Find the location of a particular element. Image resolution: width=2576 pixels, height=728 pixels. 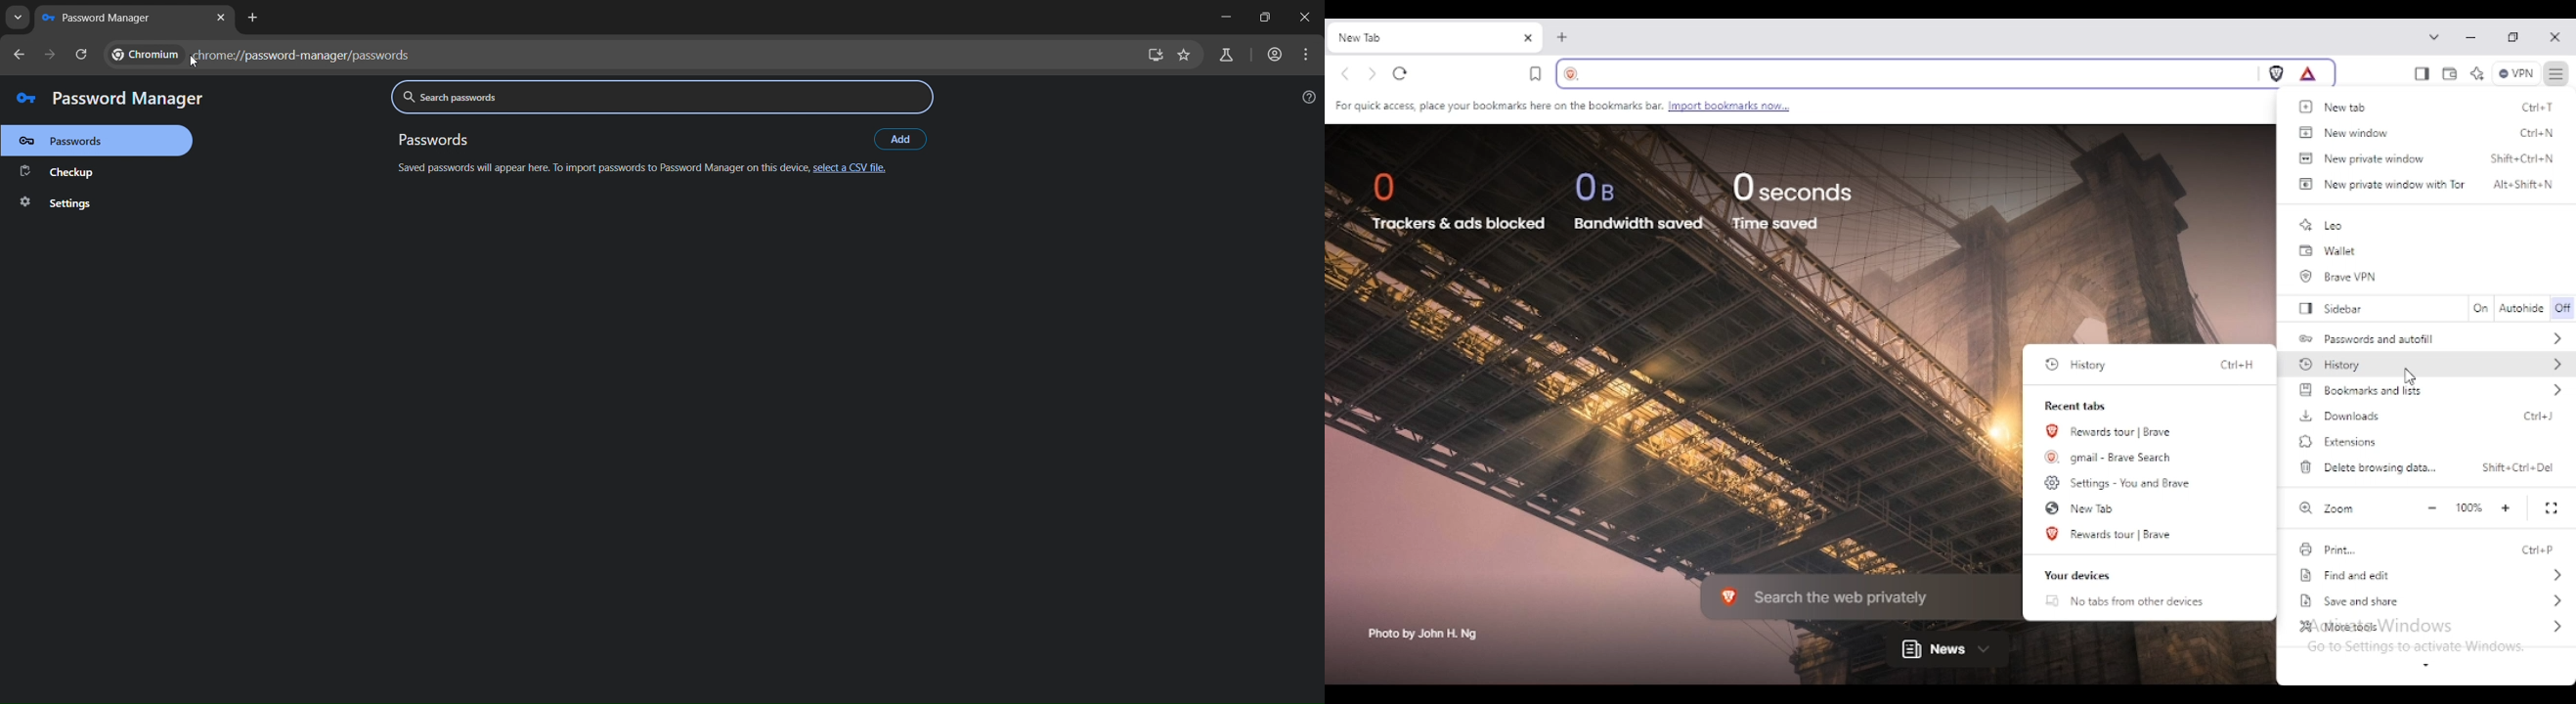

make text smaller is located at coordinates (2432, 508).